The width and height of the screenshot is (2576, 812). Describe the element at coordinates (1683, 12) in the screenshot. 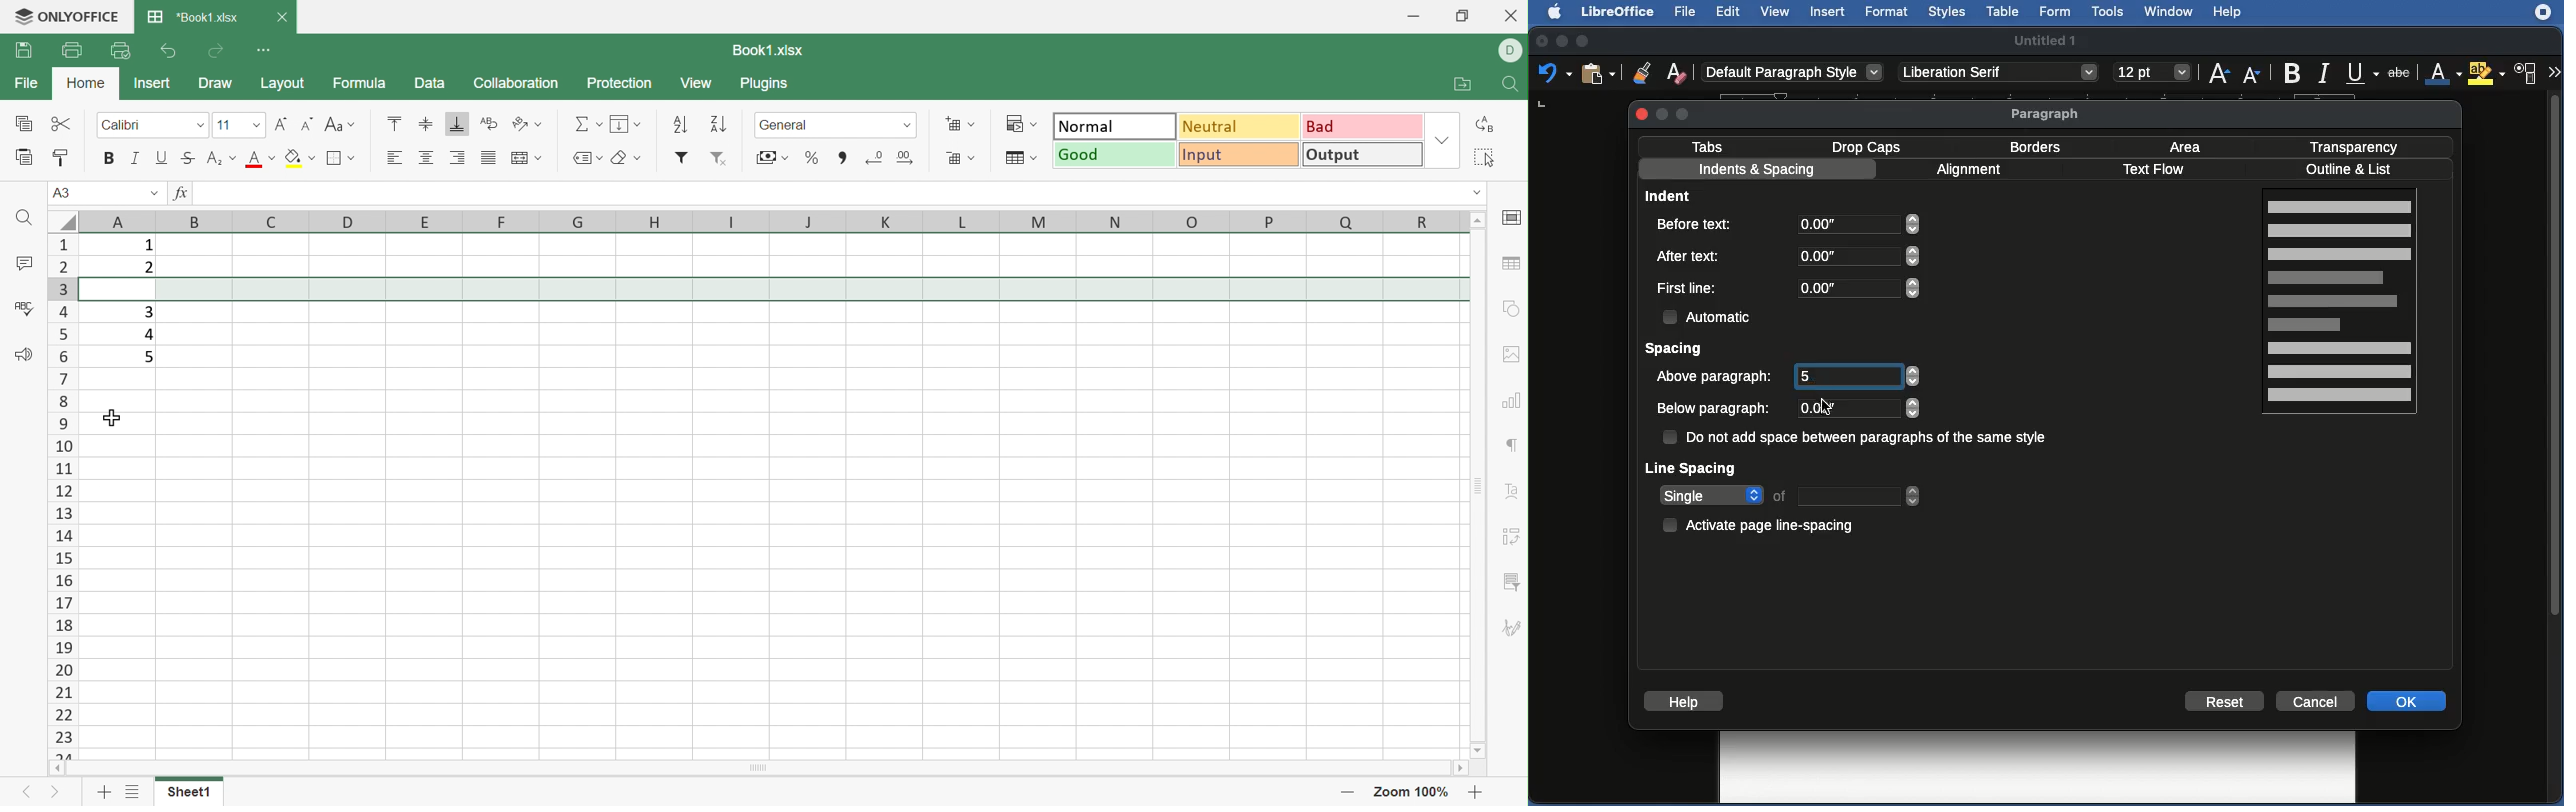

I see `File` at that location.